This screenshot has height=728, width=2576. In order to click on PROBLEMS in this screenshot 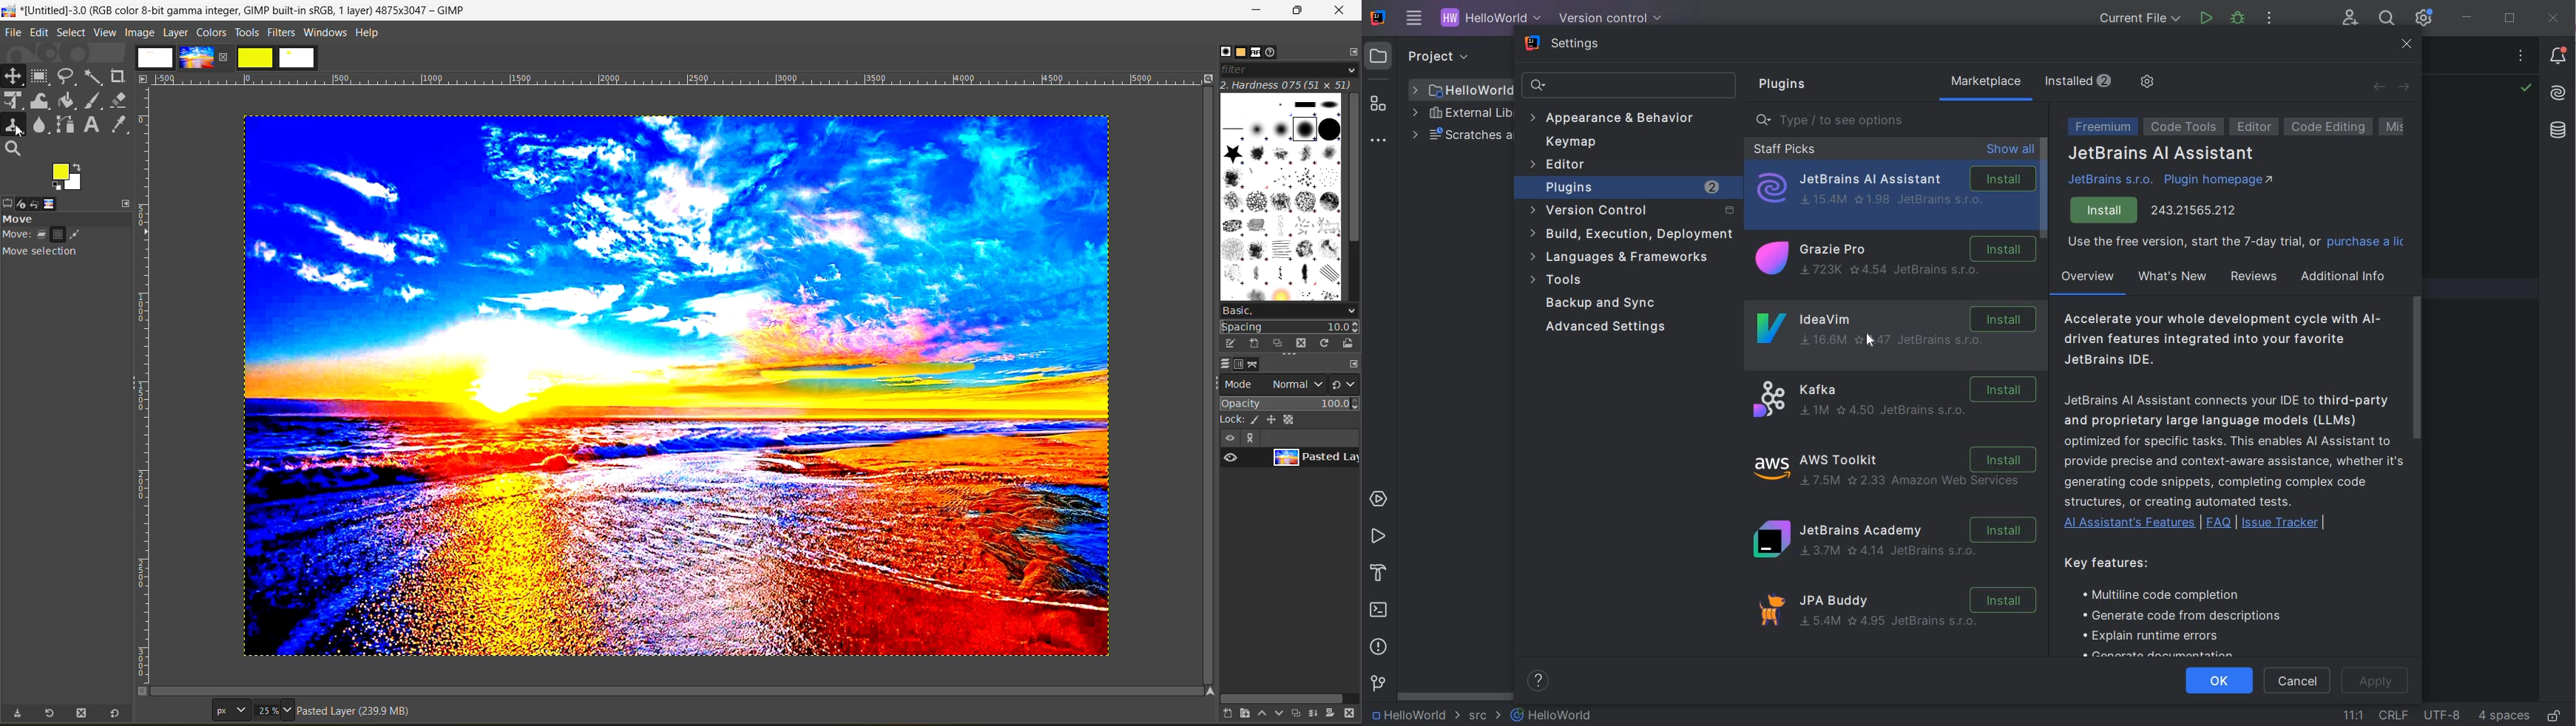, I will do `click(1379, 649)`.